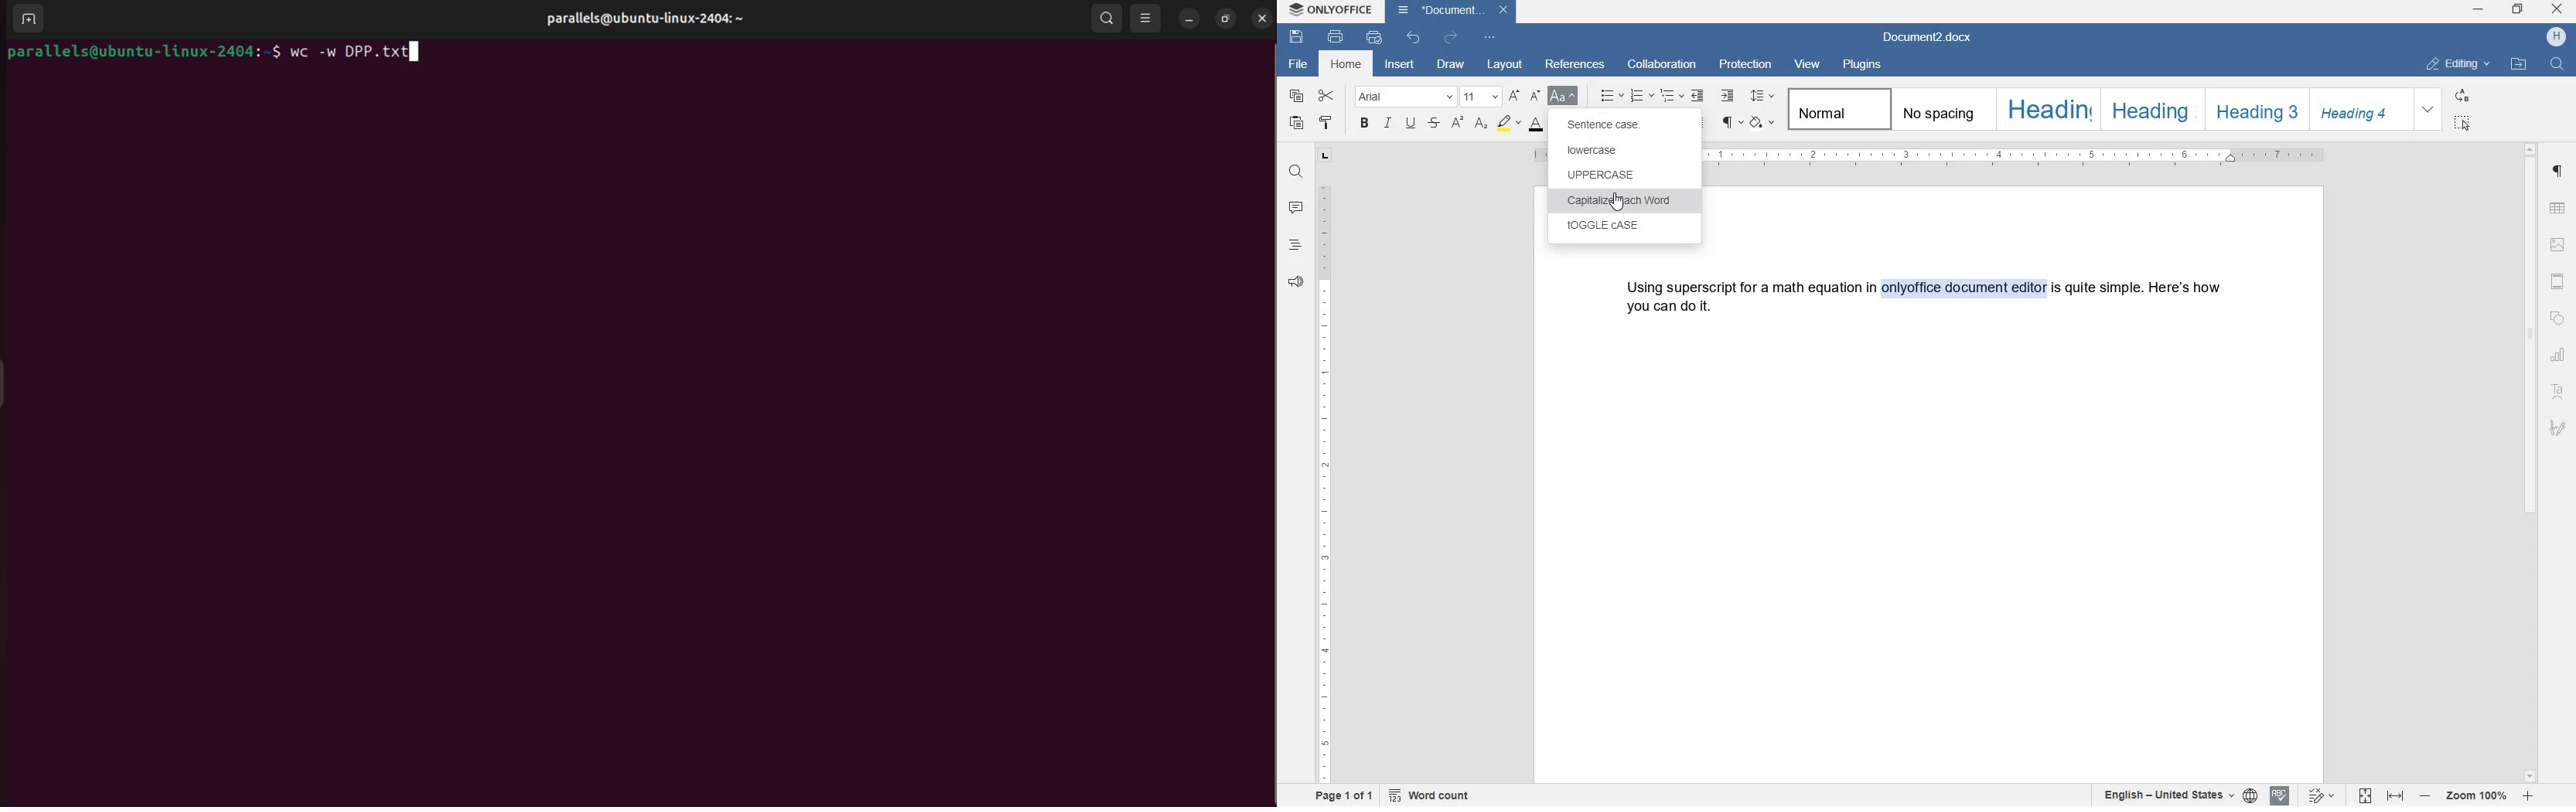 The height and width of the screenshot is (812, 2576). I want to click on draw, so click(1455, 64).